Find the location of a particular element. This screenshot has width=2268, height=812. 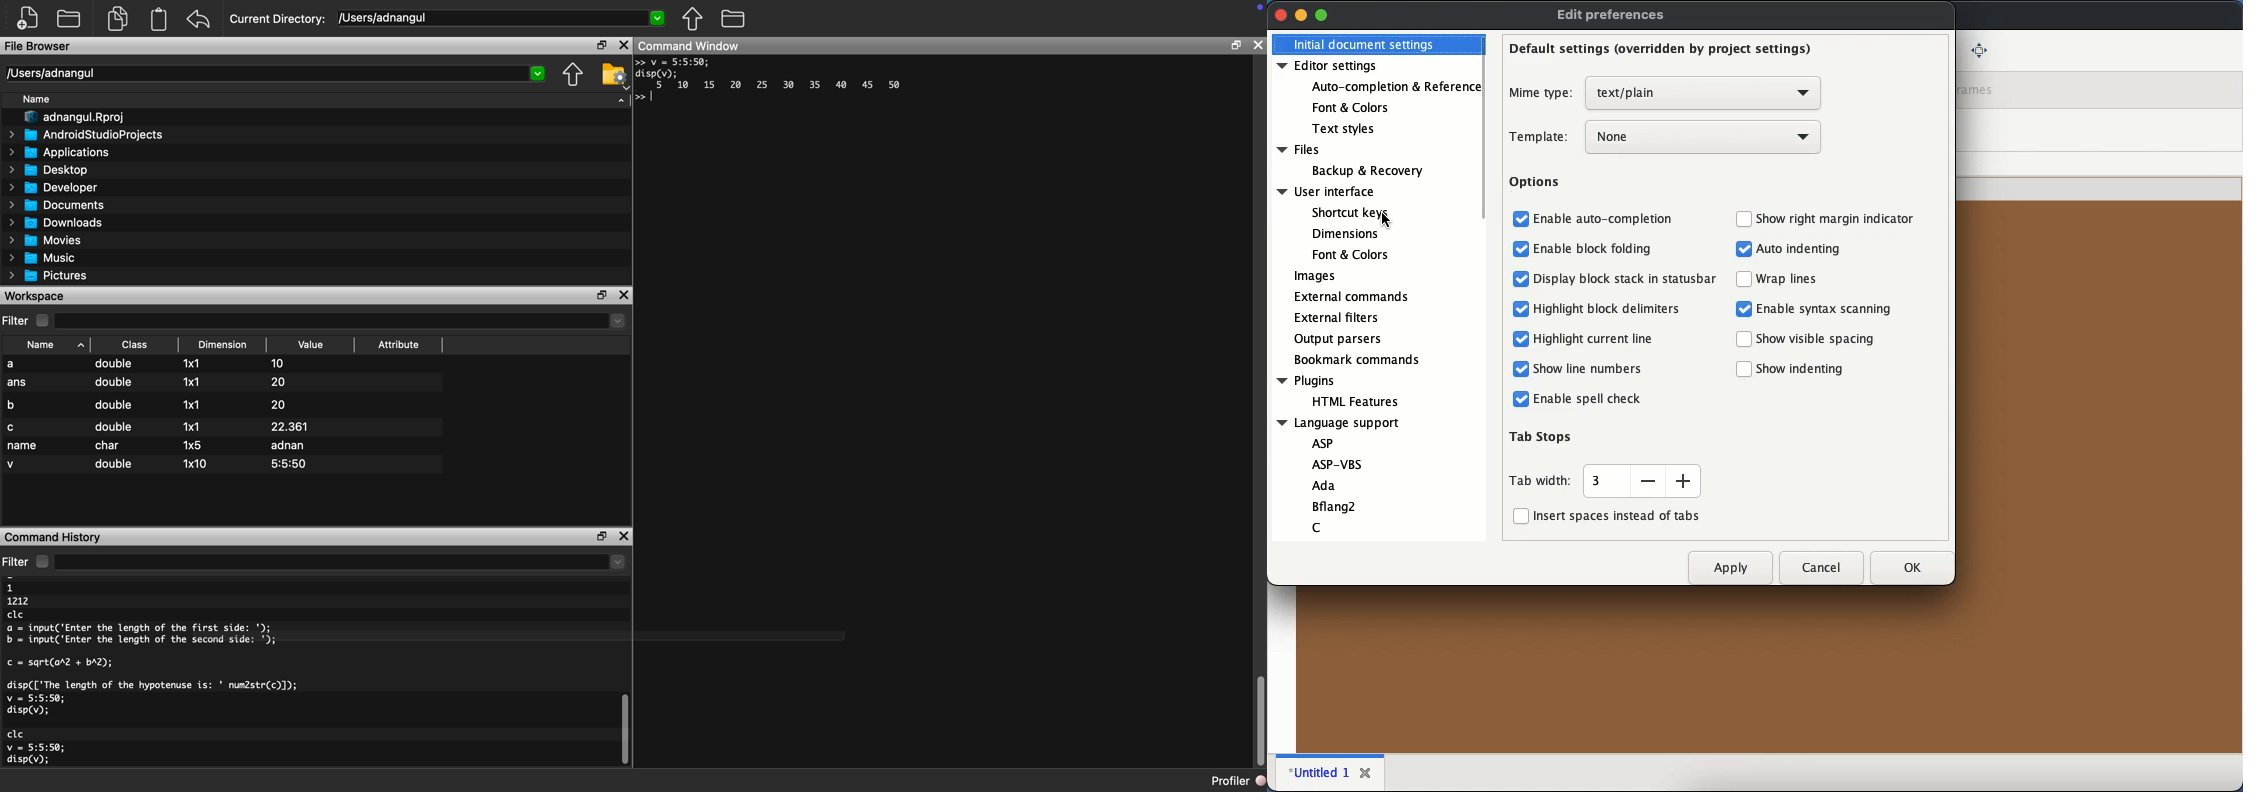

Auto-completion & Reference is located at coordinates (1395, 89).